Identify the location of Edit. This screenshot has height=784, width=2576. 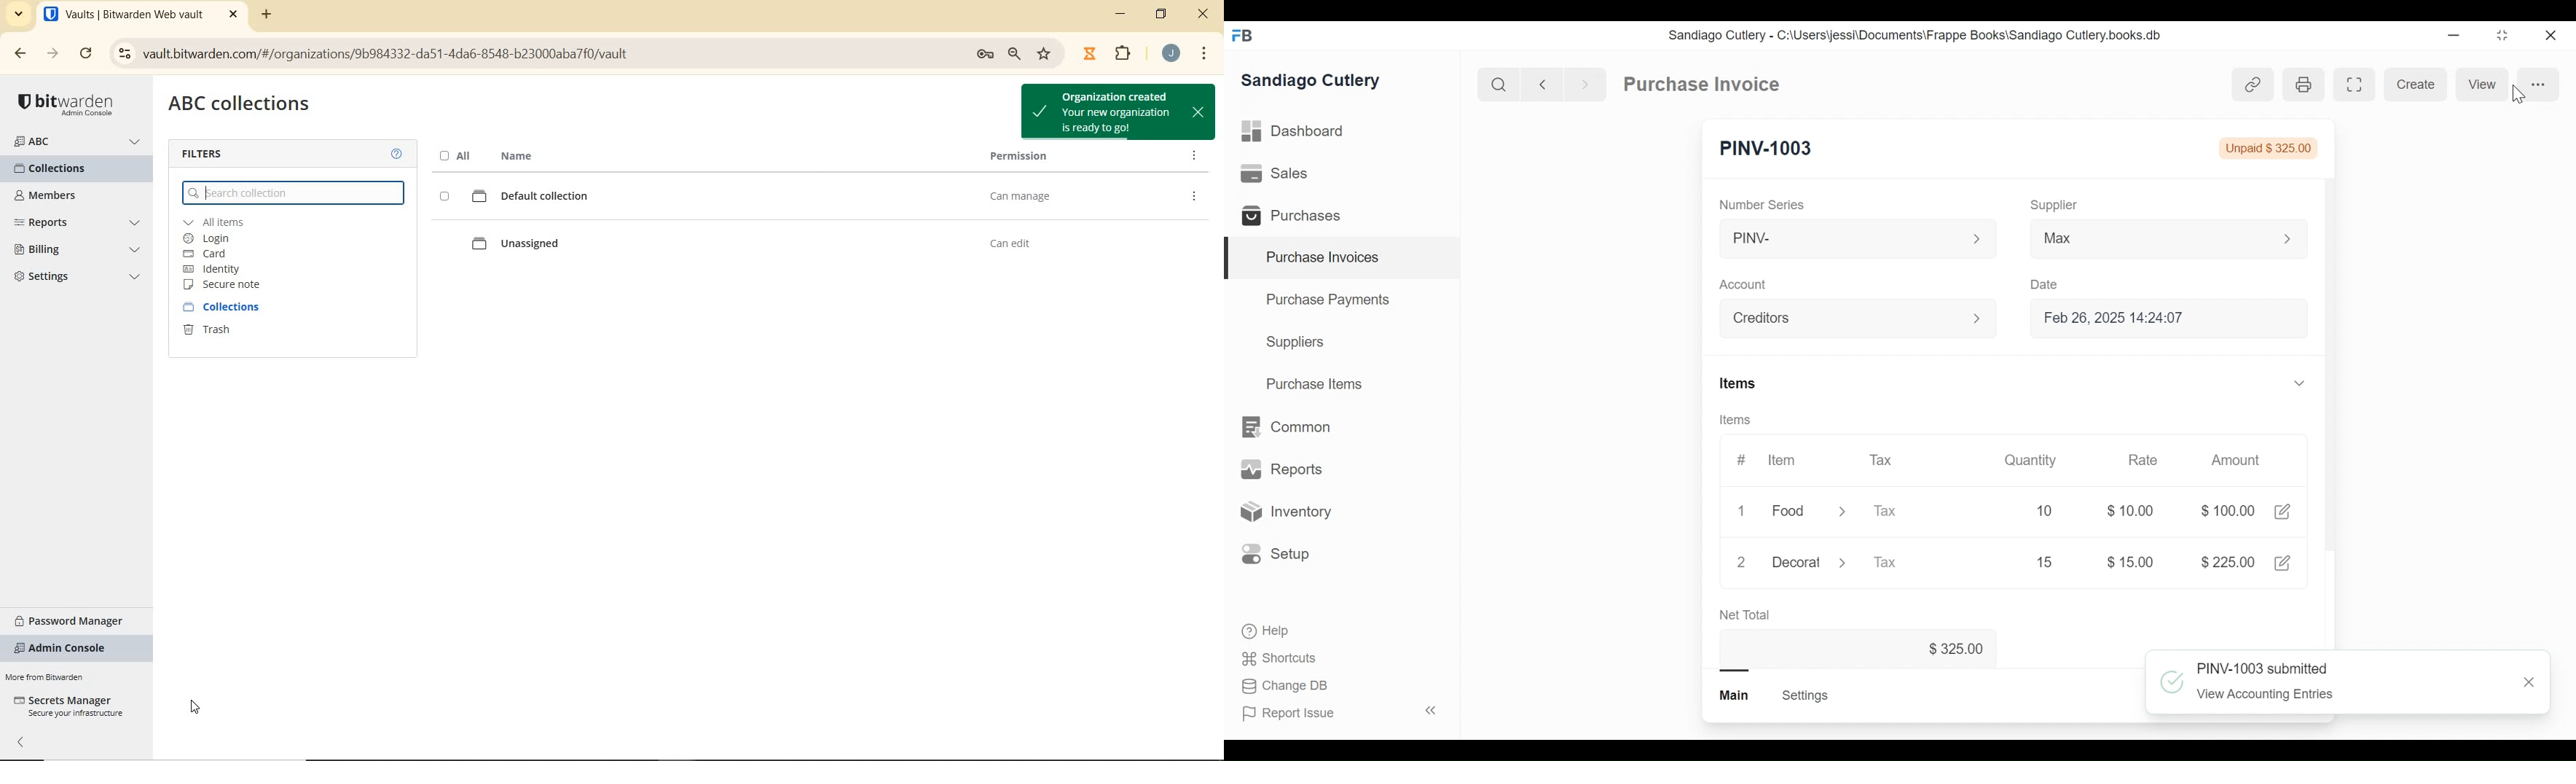
(2282, 512).